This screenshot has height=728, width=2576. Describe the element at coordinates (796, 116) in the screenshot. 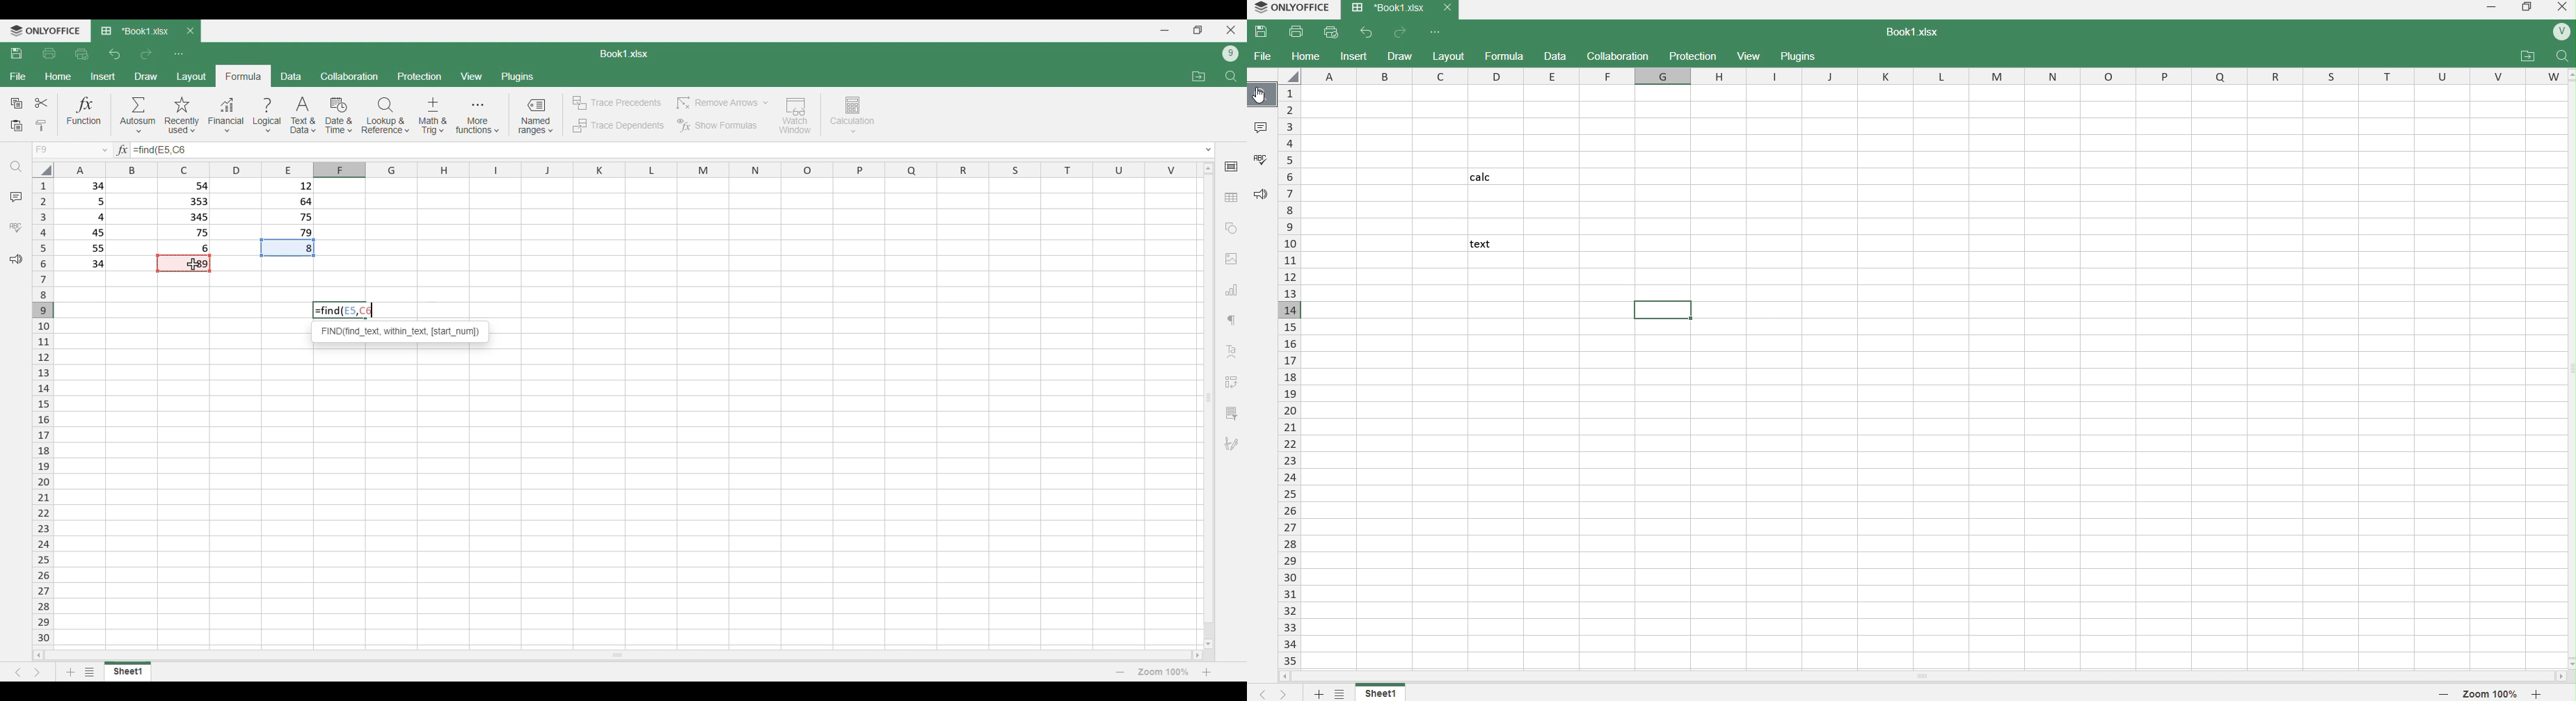

I see `Watch window` at that location.